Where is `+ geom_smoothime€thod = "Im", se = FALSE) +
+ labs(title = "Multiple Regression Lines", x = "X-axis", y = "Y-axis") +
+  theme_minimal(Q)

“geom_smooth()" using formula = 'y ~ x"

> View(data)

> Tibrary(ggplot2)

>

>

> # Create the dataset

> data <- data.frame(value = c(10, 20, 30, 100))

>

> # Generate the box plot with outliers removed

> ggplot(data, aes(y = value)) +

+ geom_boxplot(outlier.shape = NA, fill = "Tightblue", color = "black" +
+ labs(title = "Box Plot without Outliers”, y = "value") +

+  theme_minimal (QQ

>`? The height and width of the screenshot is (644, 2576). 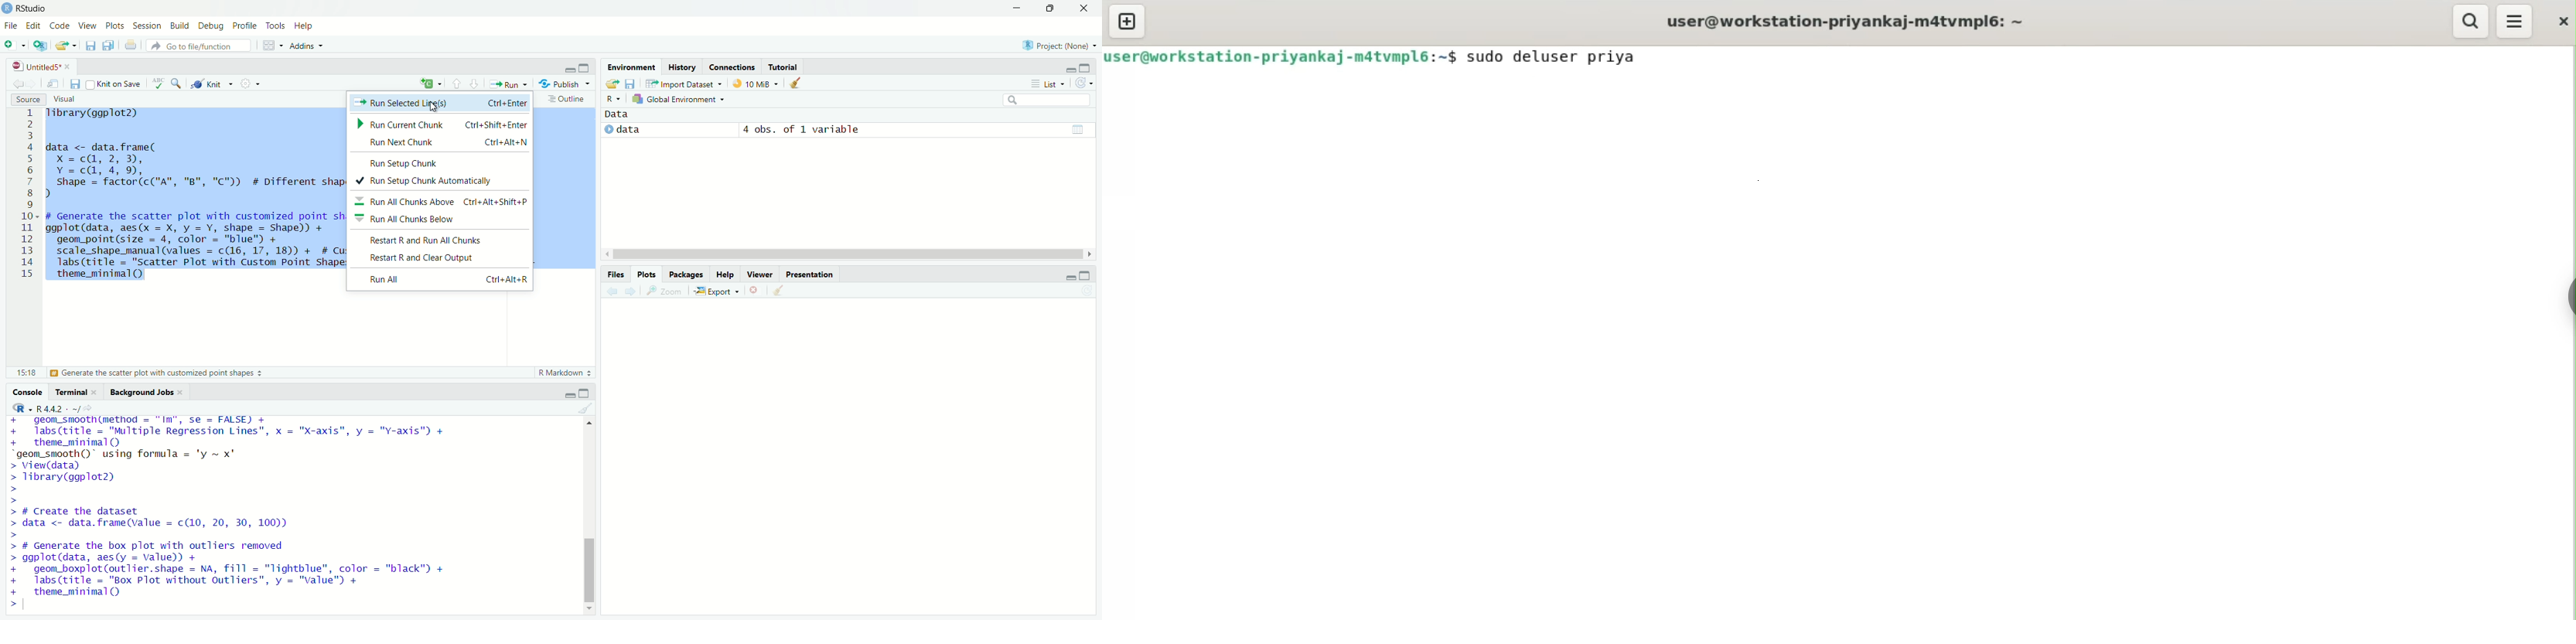 + geom_smoothime€thod = "Im", se = FALSE) +
+ labs(title = "Multiple Regression Lines", x = "X-axis", y = "Y-axis") +
+  theme_minimal(Q)

“geom_smooth()" using formula = 'y ~ x"

> View(data)

> Tibrary(ggplot2)

>

>

> # Create the dataset

> data <- data.frame(value = c(10, 20, 30, 100))

>

> # Generate the box plot with outliers removed

> ggplot(data, aes(y = value)) +

+ geom_boxplot(outlier.shape = NA, fill = "Tightblue", color = "black" +
+ labs(title = "Box Plot without Outliers”, y = "value") +

+  theme_minimal (QQ

> is located at coordinates (233, 513).